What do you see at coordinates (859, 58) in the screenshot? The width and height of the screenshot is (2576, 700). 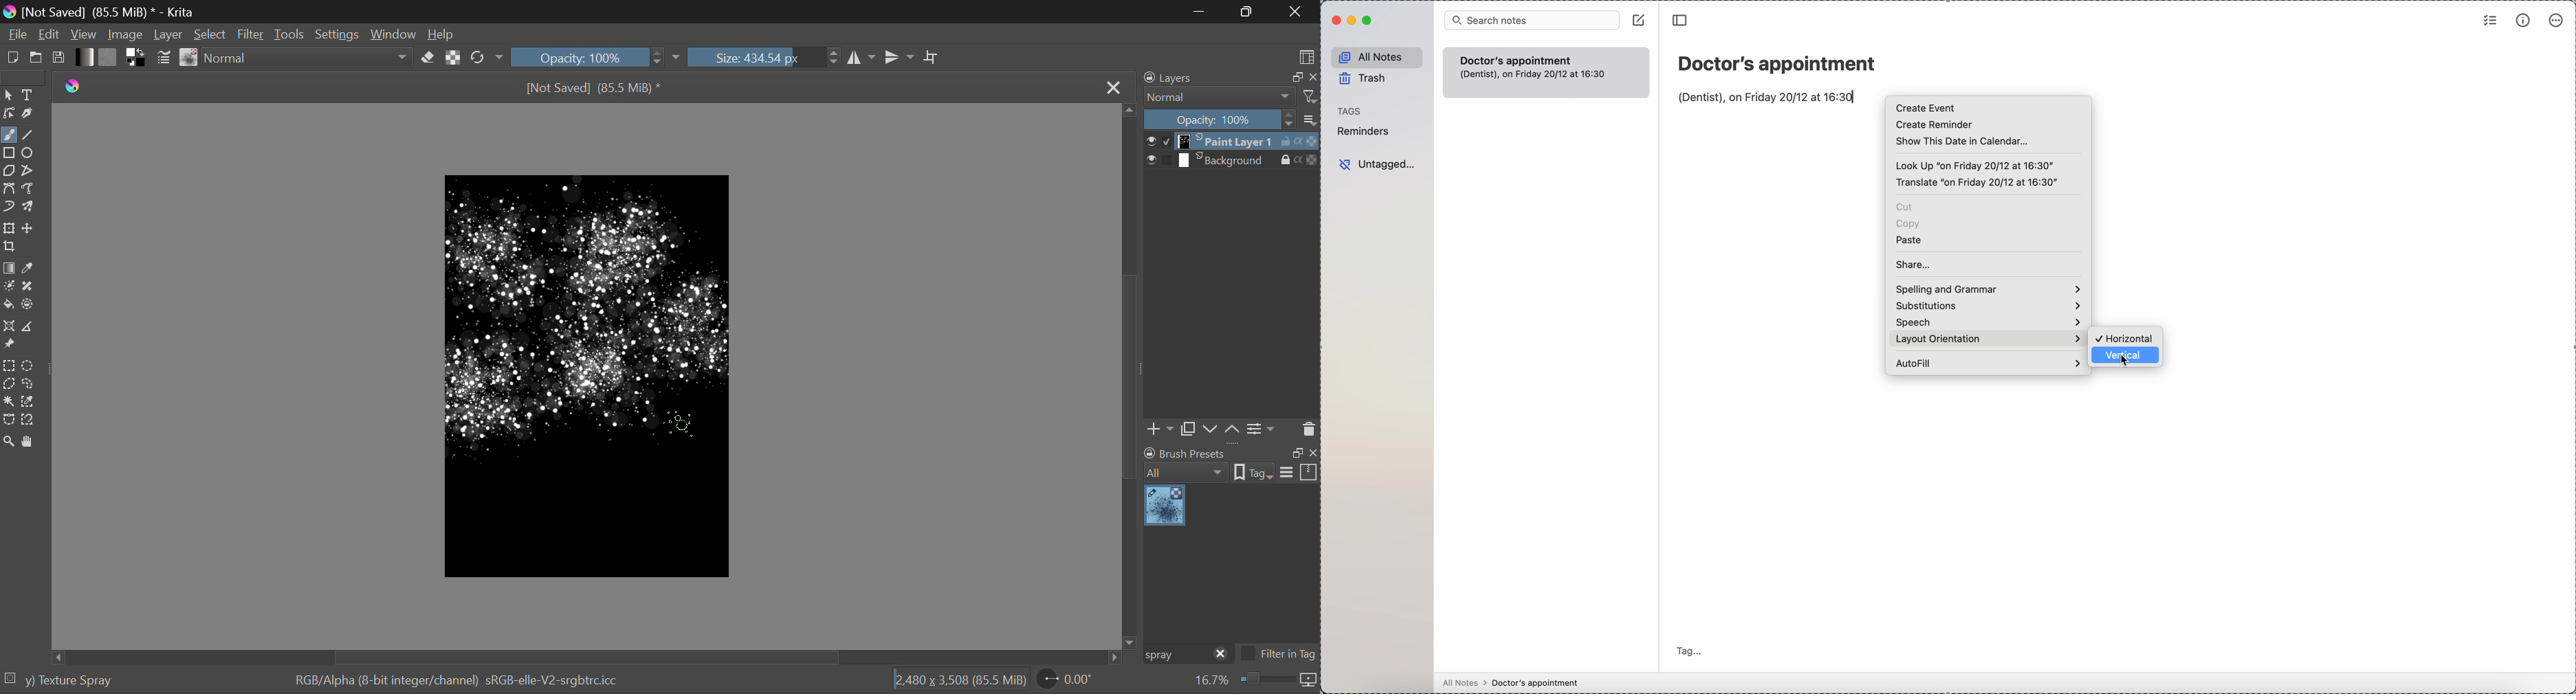 I see `Vertical Mirror Flip` at bounding box center [859, 58].